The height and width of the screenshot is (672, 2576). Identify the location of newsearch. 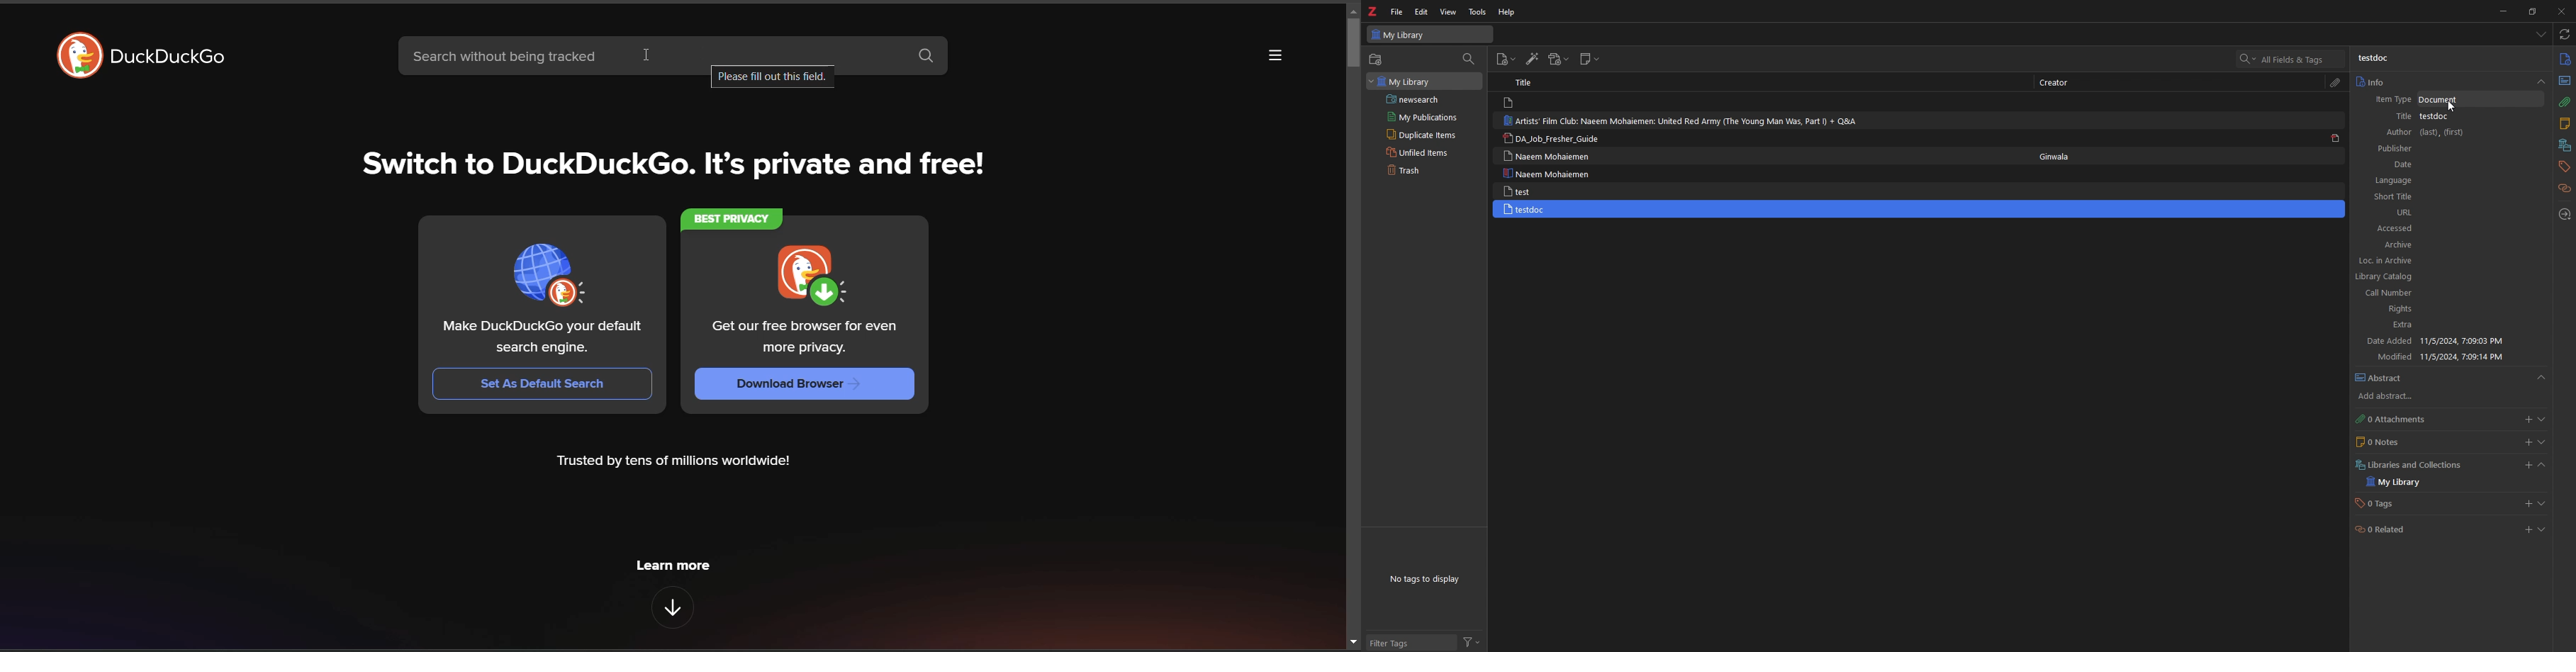
(1425, 99).